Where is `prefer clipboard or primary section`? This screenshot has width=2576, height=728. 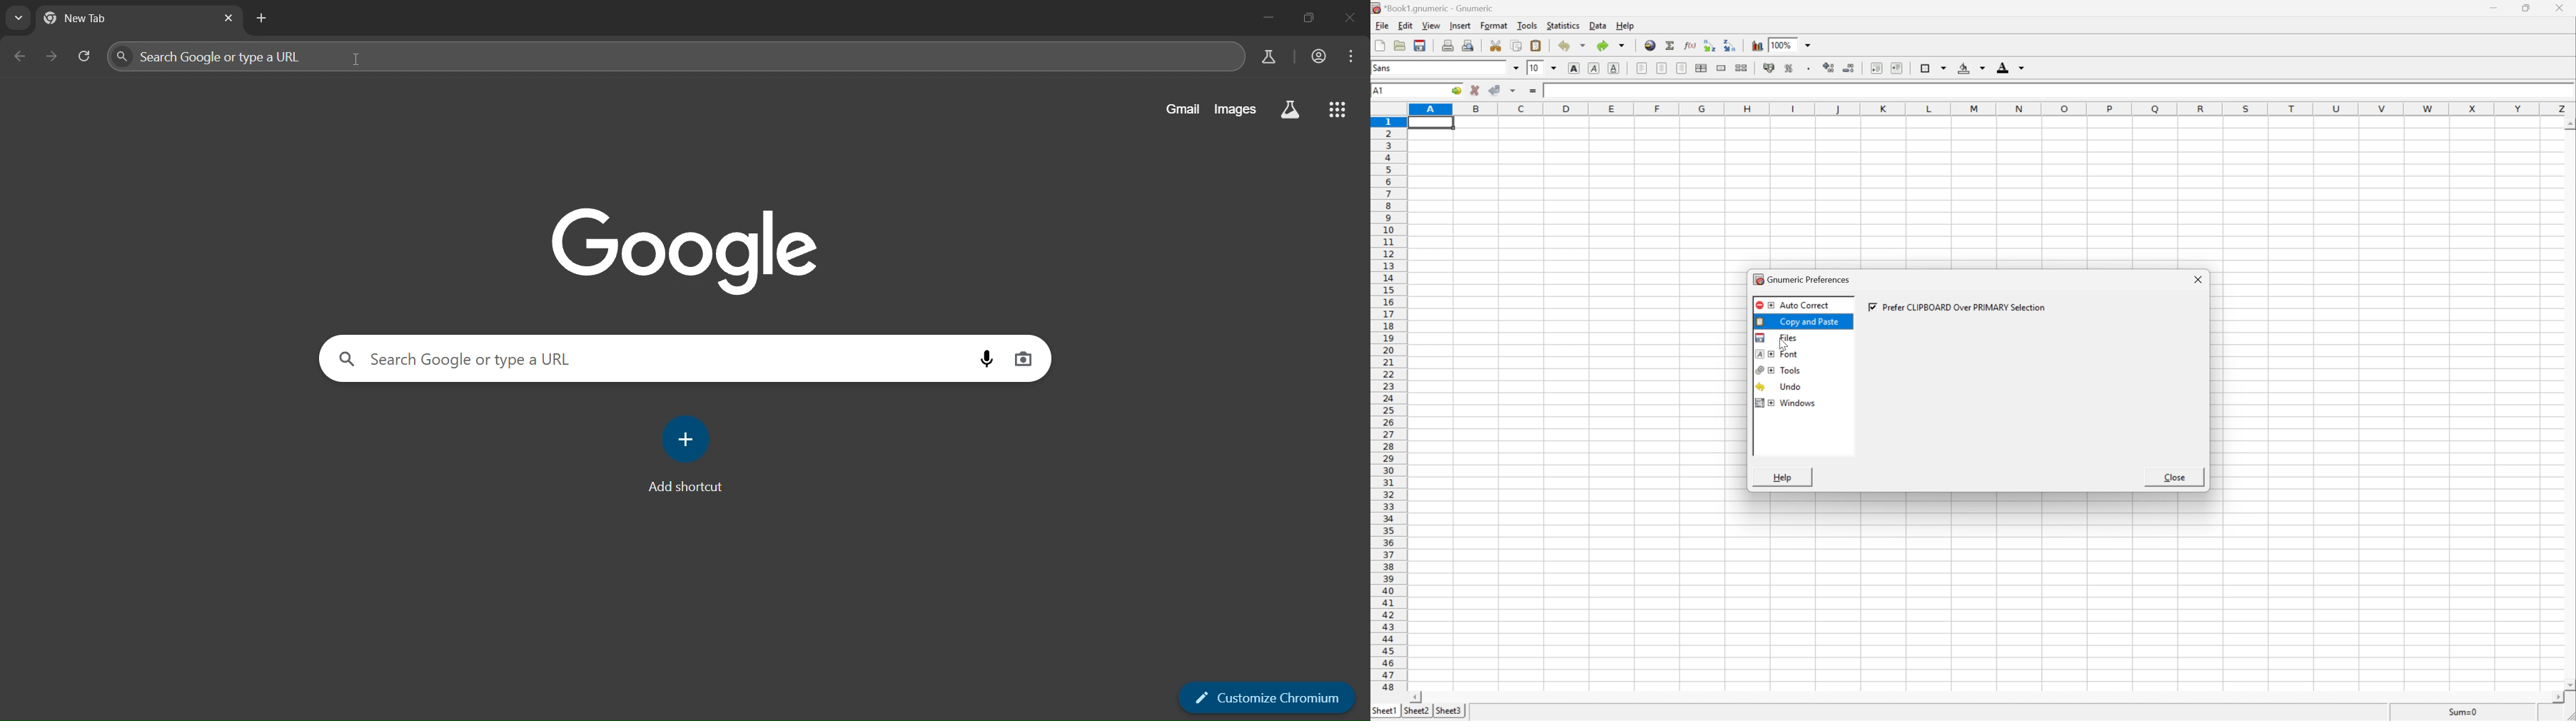
prefer clipboard or primary section is located at coordinates (1959, 309).